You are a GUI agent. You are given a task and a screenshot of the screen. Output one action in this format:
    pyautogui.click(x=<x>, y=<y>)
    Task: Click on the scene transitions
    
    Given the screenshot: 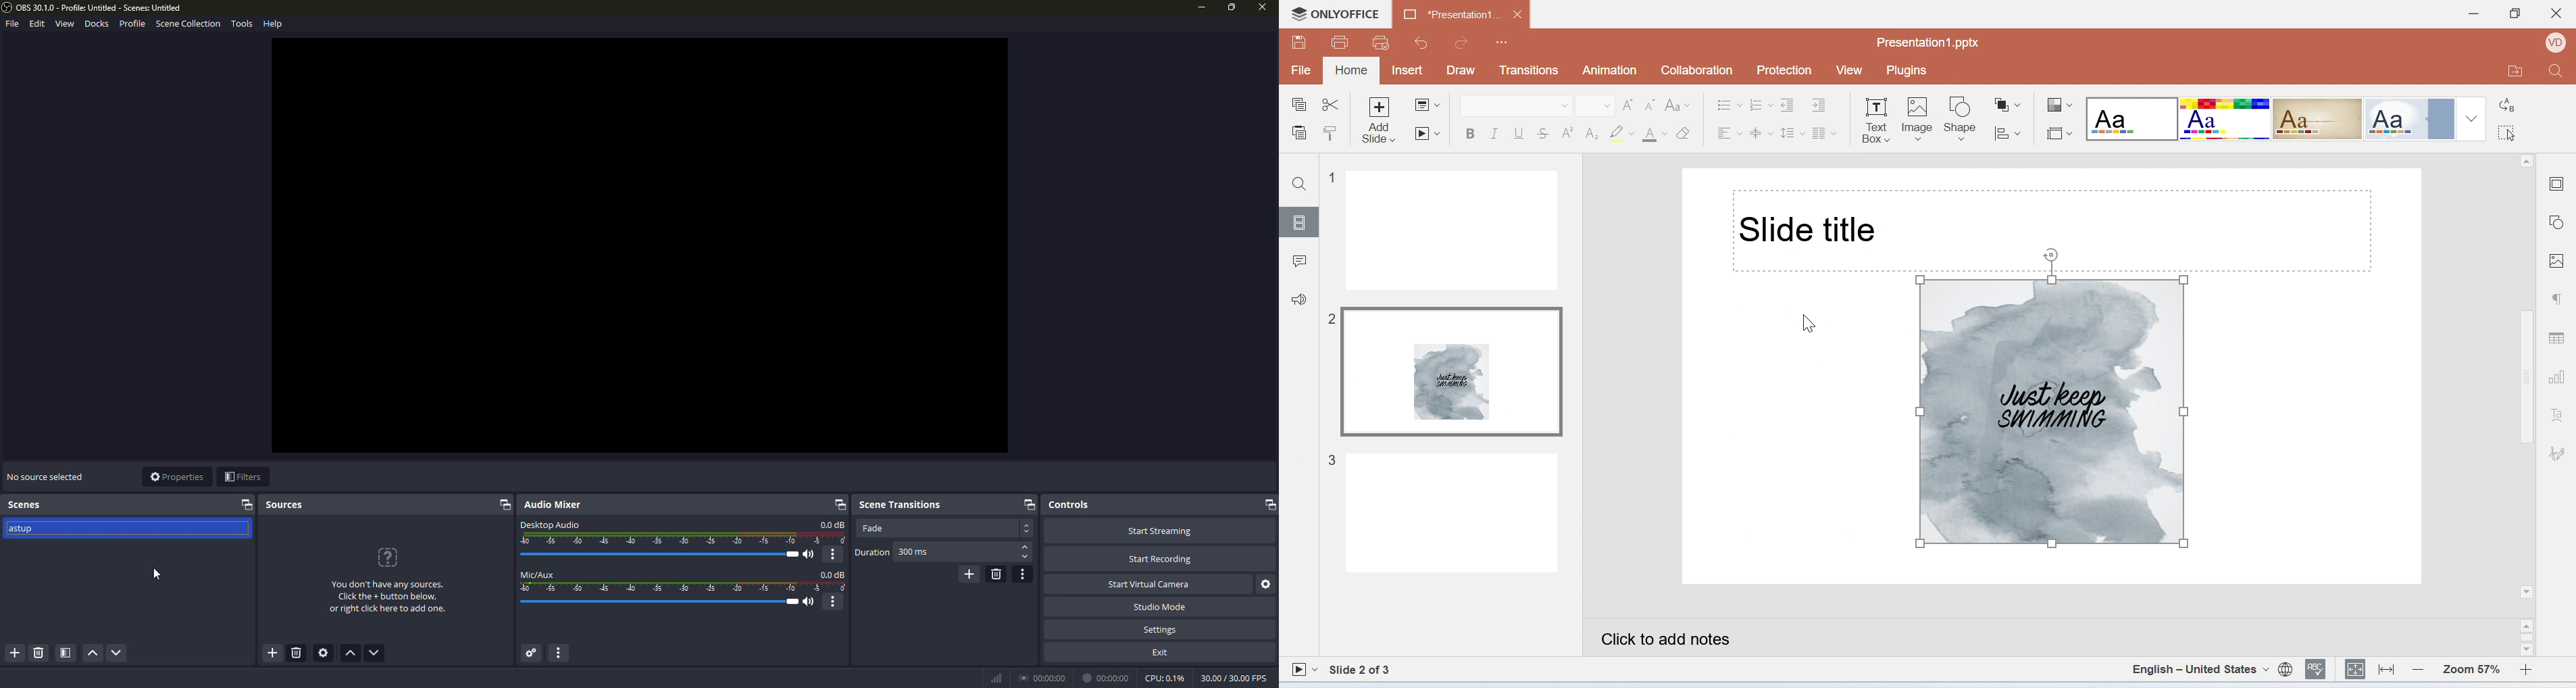 What is the action you would take?
    pyautogui.click(x=900, y=503)
    